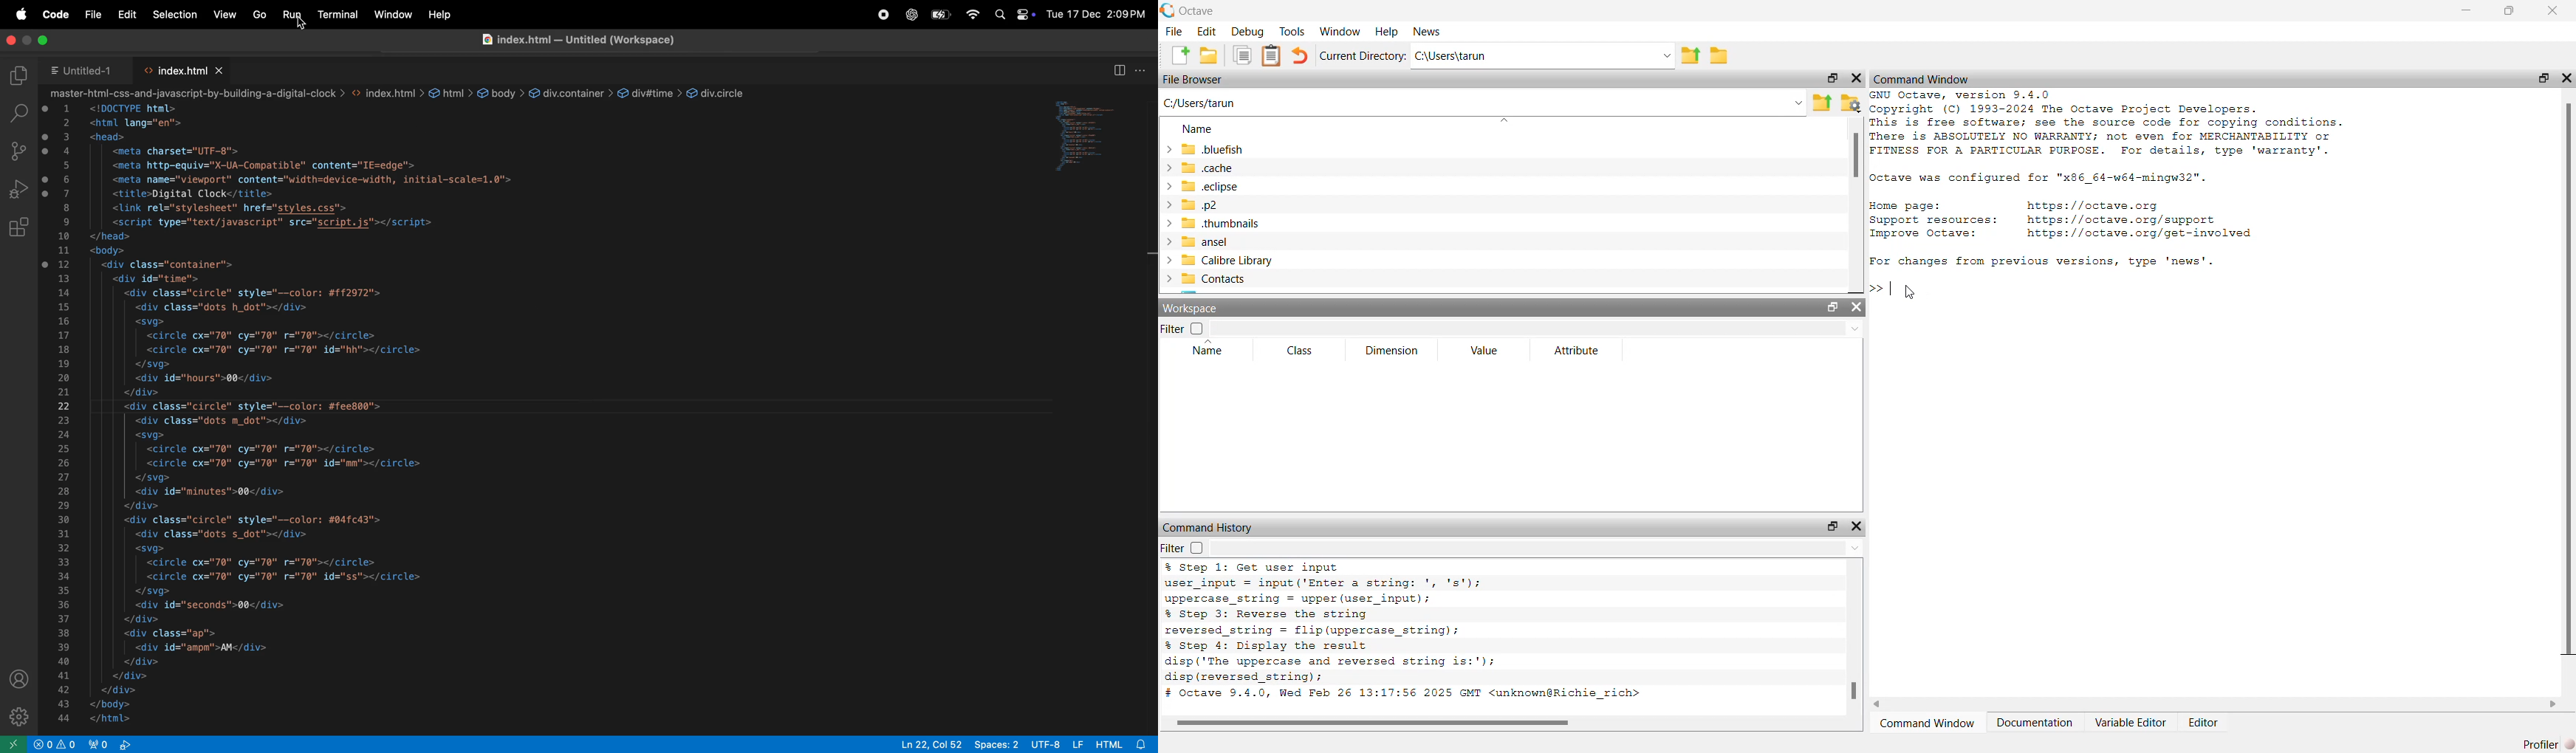 This screenshot has width=2576, height=756. What do you see at coordinates (20, 679) in the screenshot?
I see `profile` at bounding box center [20, 679].